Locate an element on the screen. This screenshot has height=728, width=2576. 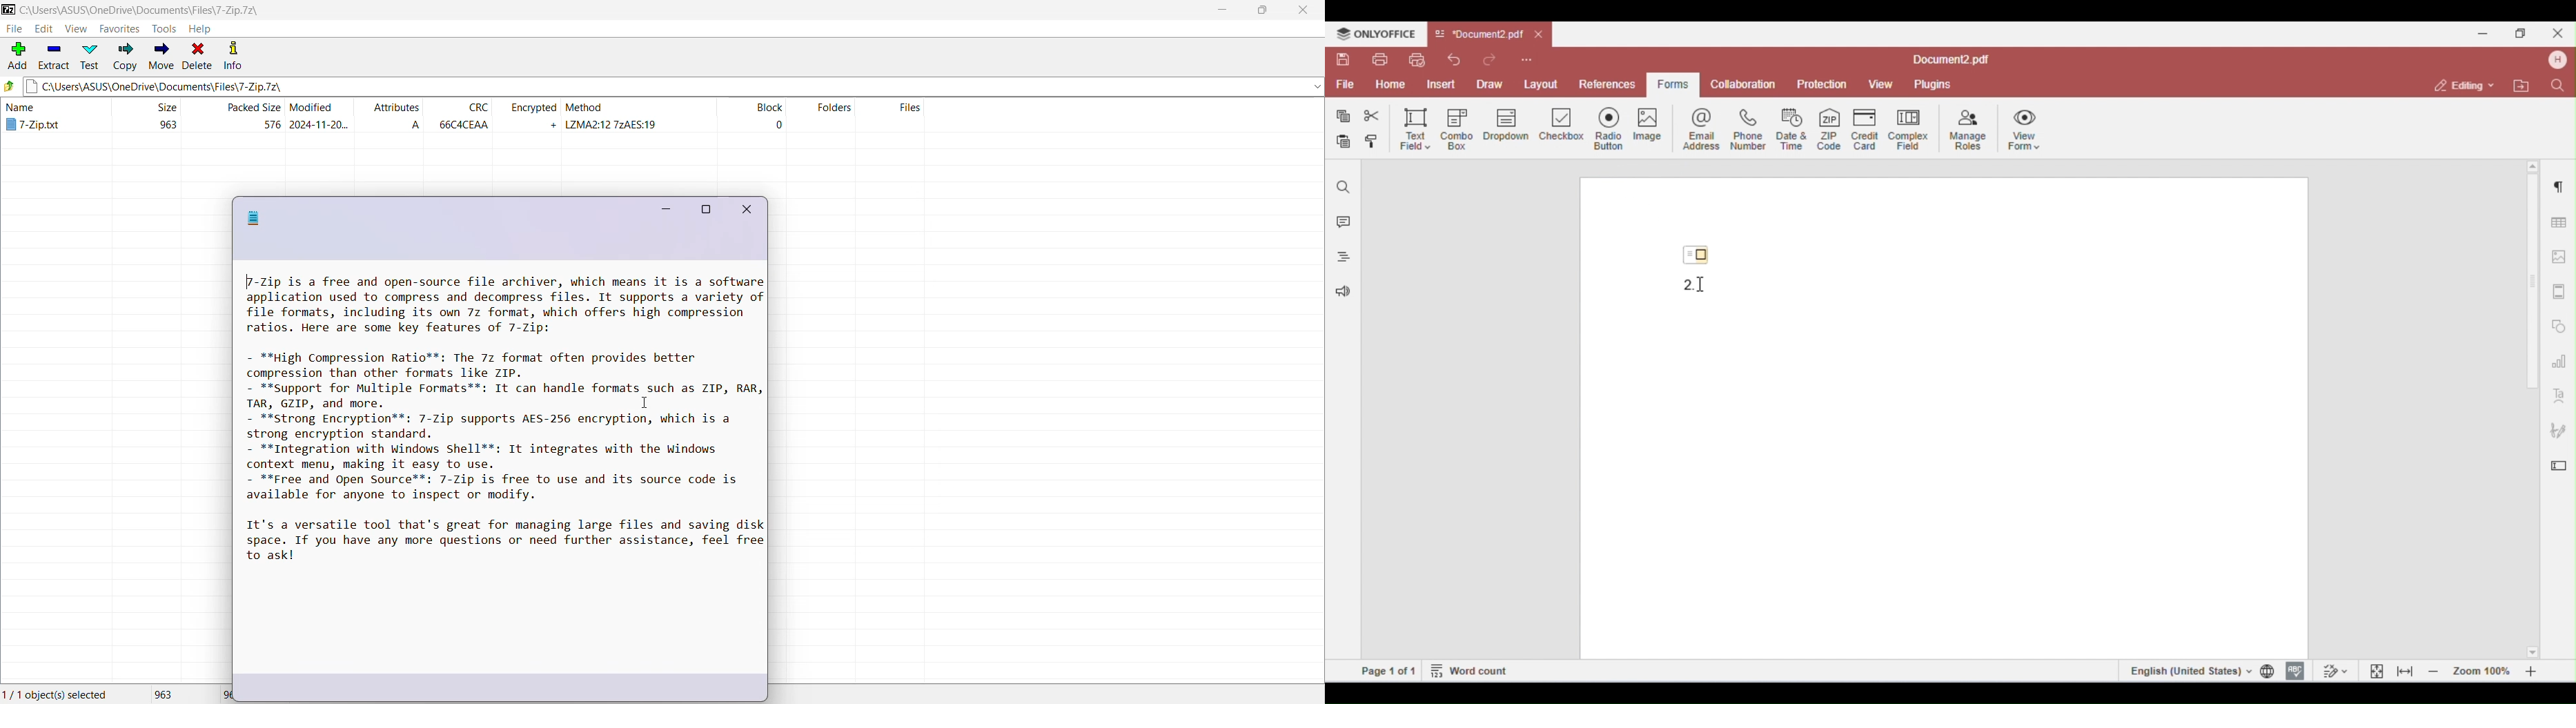
Delete is located at coordinates (198, 55).